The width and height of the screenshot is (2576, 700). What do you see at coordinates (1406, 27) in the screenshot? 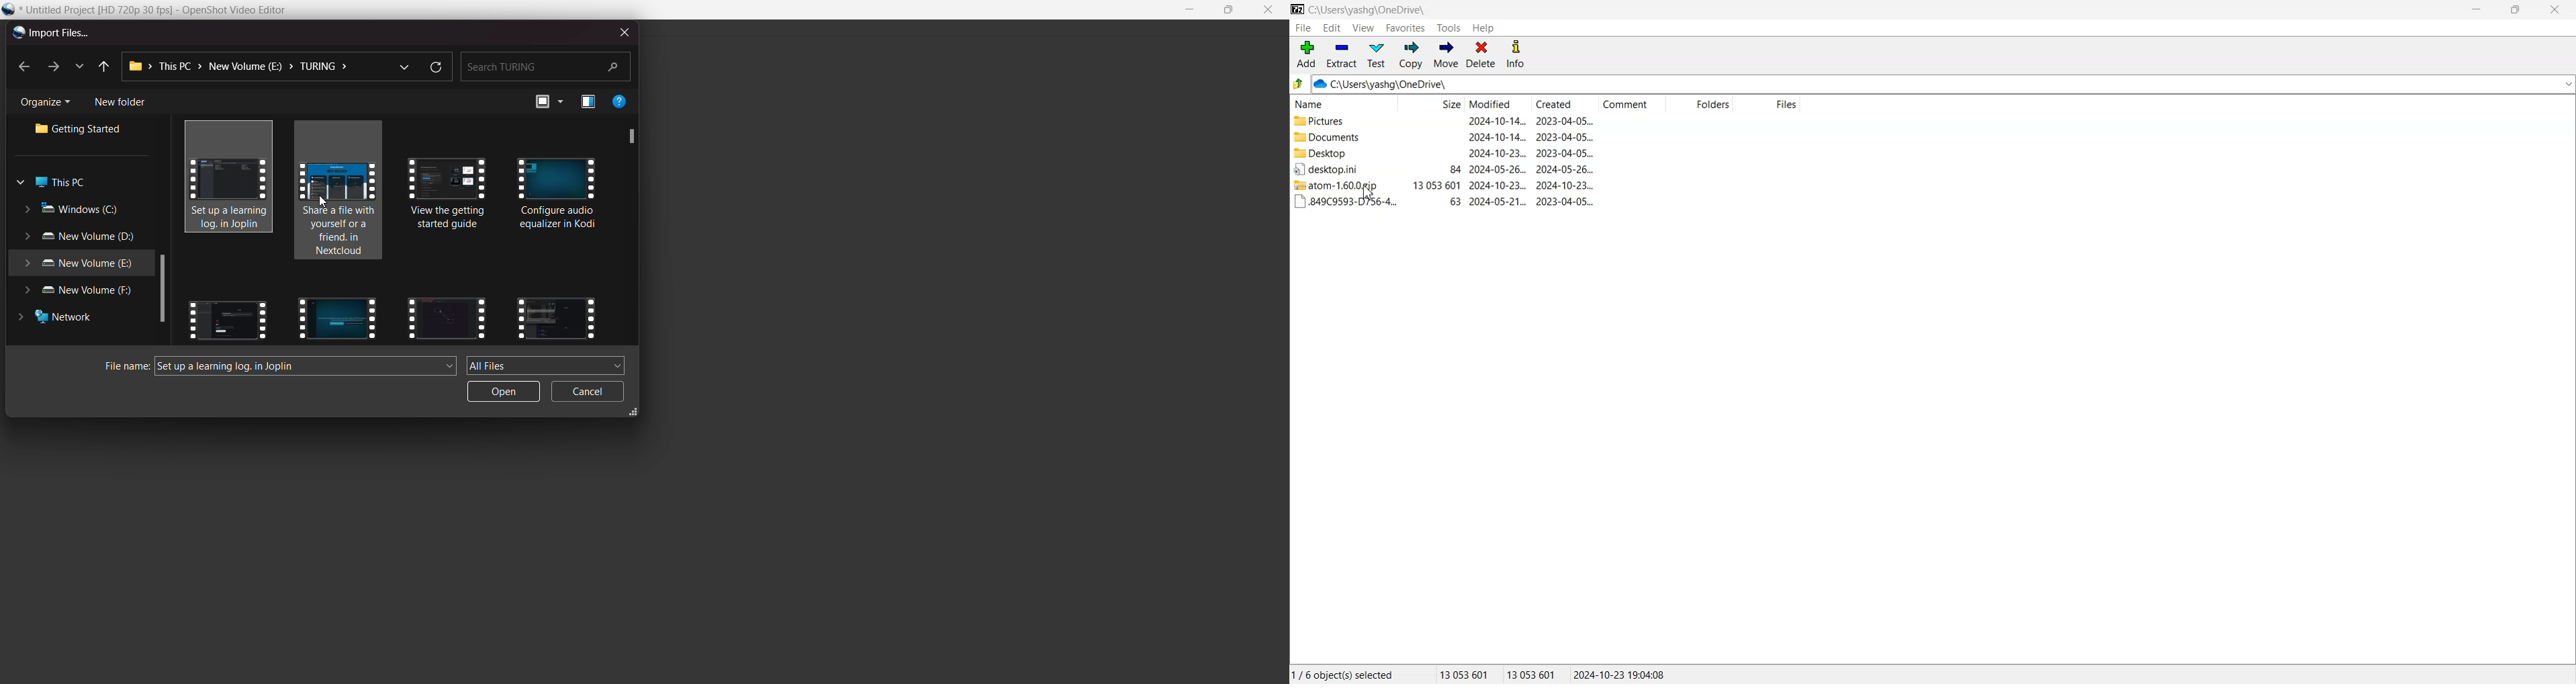
I see `Favorites` at bounding box center [1406, 27].